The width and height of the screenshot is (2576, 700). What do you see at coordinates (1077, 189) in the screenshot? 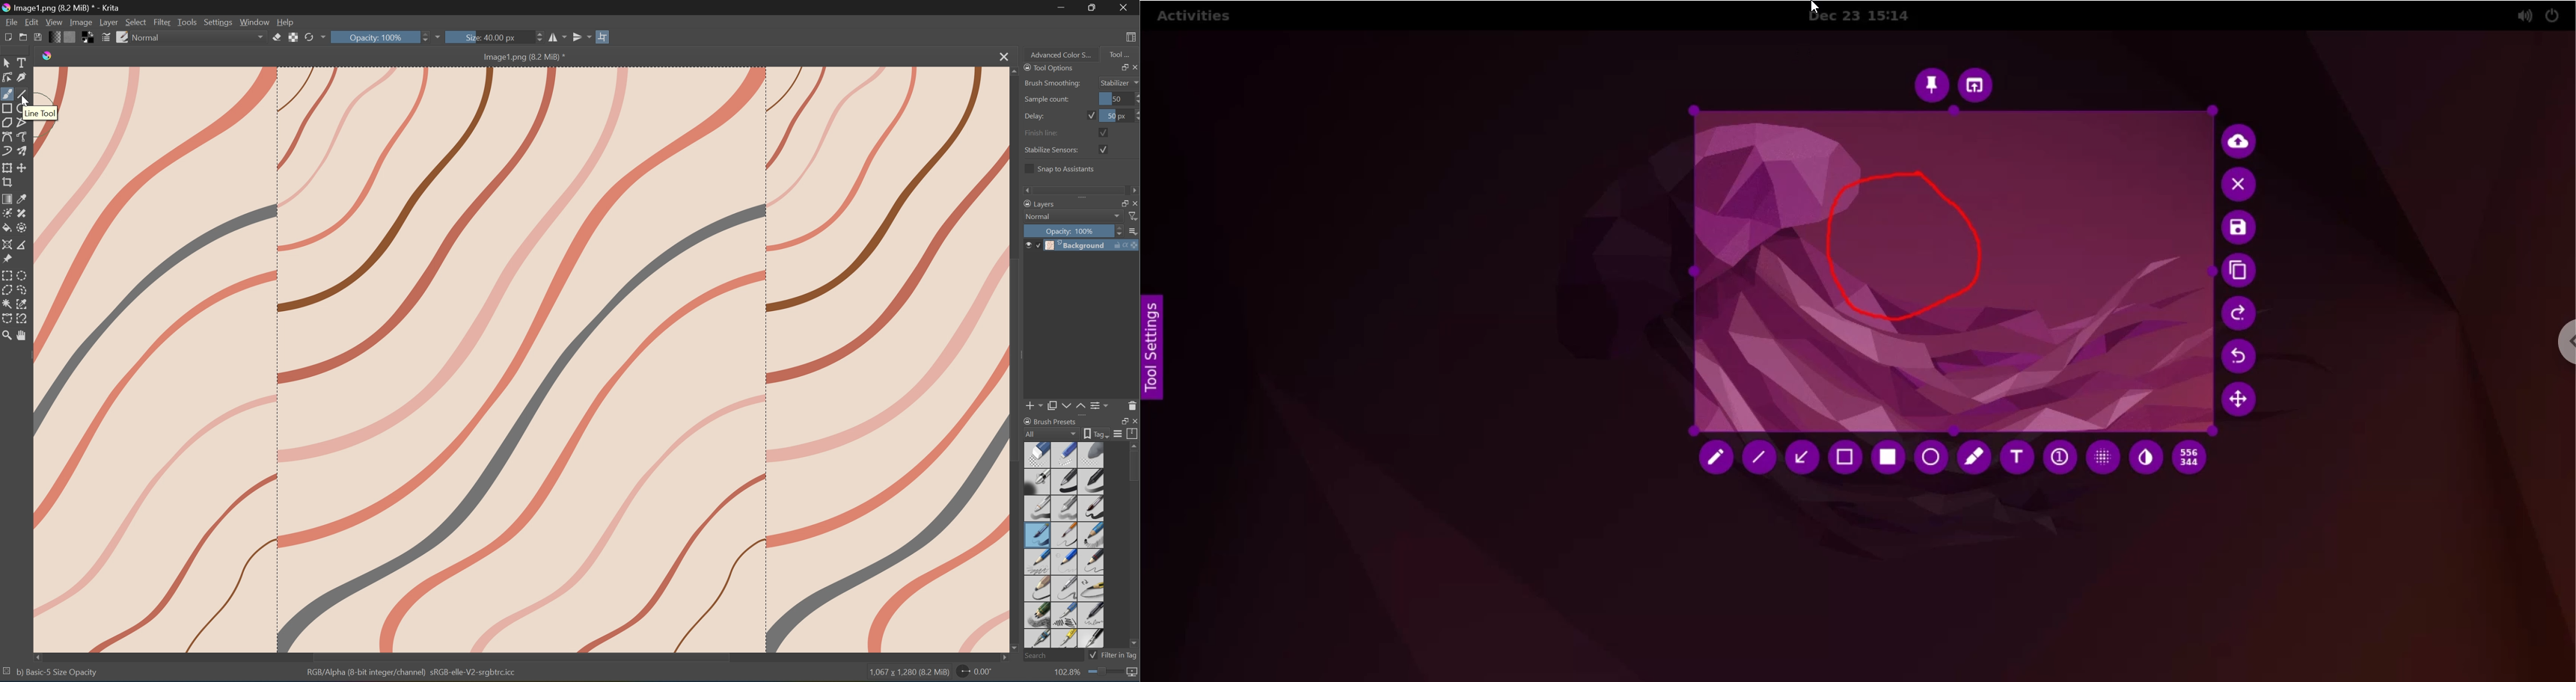
I see `Scroll Bar` at bounding box center [1077, 189].